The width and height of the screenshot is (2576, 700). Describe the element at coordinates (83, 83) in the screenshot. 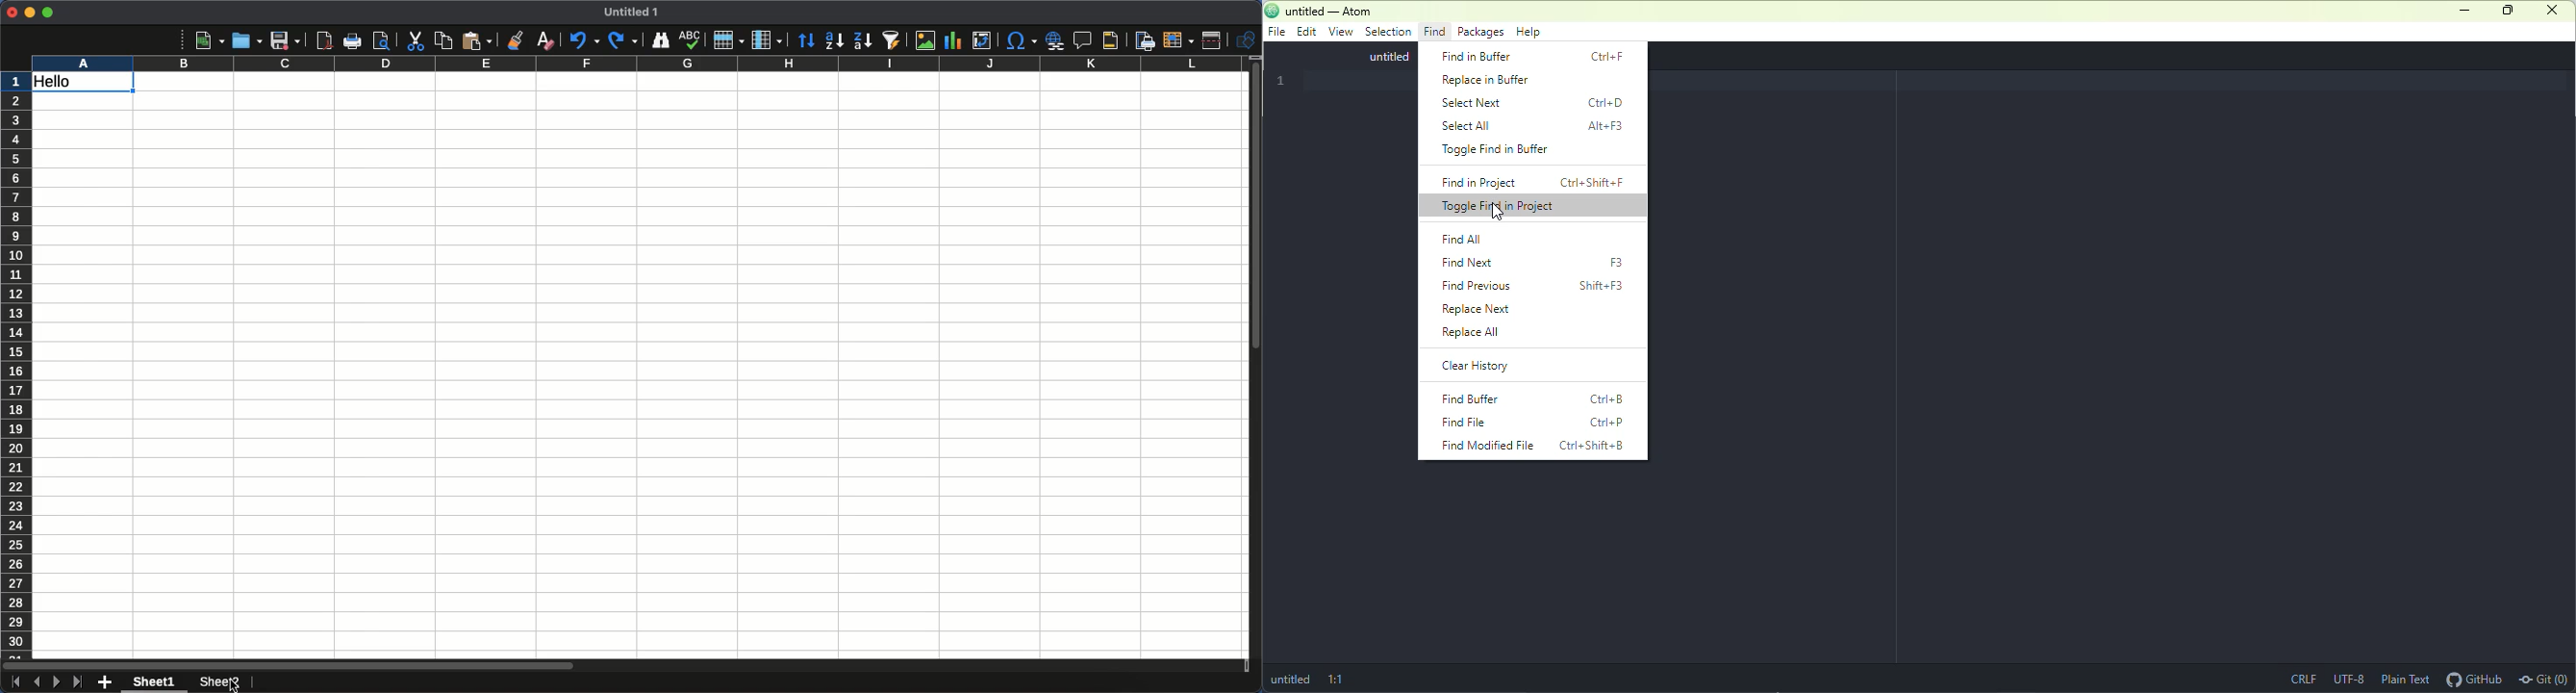

I see `A1 selected` at that location.